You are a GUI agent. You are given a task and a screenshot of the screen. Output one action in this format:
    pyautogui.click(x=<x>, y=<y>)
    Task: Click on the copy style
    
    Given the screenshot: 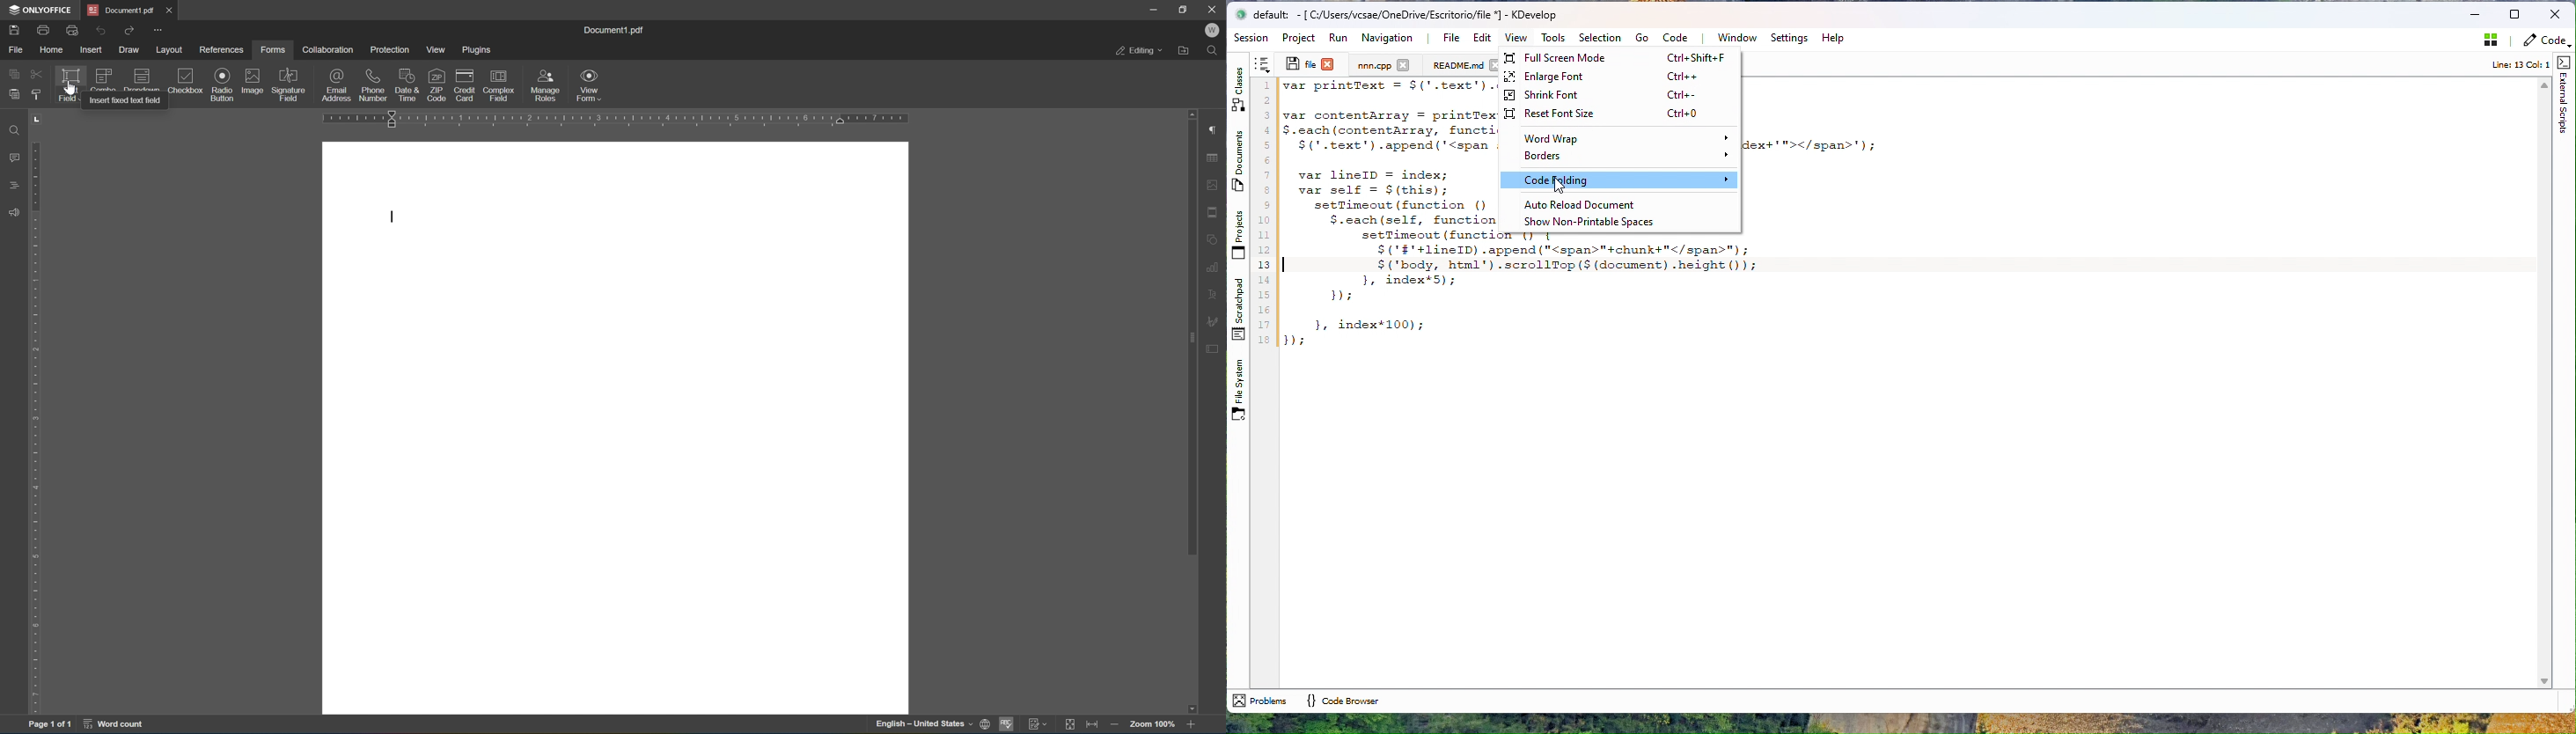 What is the action you would take?
    pyautogui.click(x=36, y=94)
    